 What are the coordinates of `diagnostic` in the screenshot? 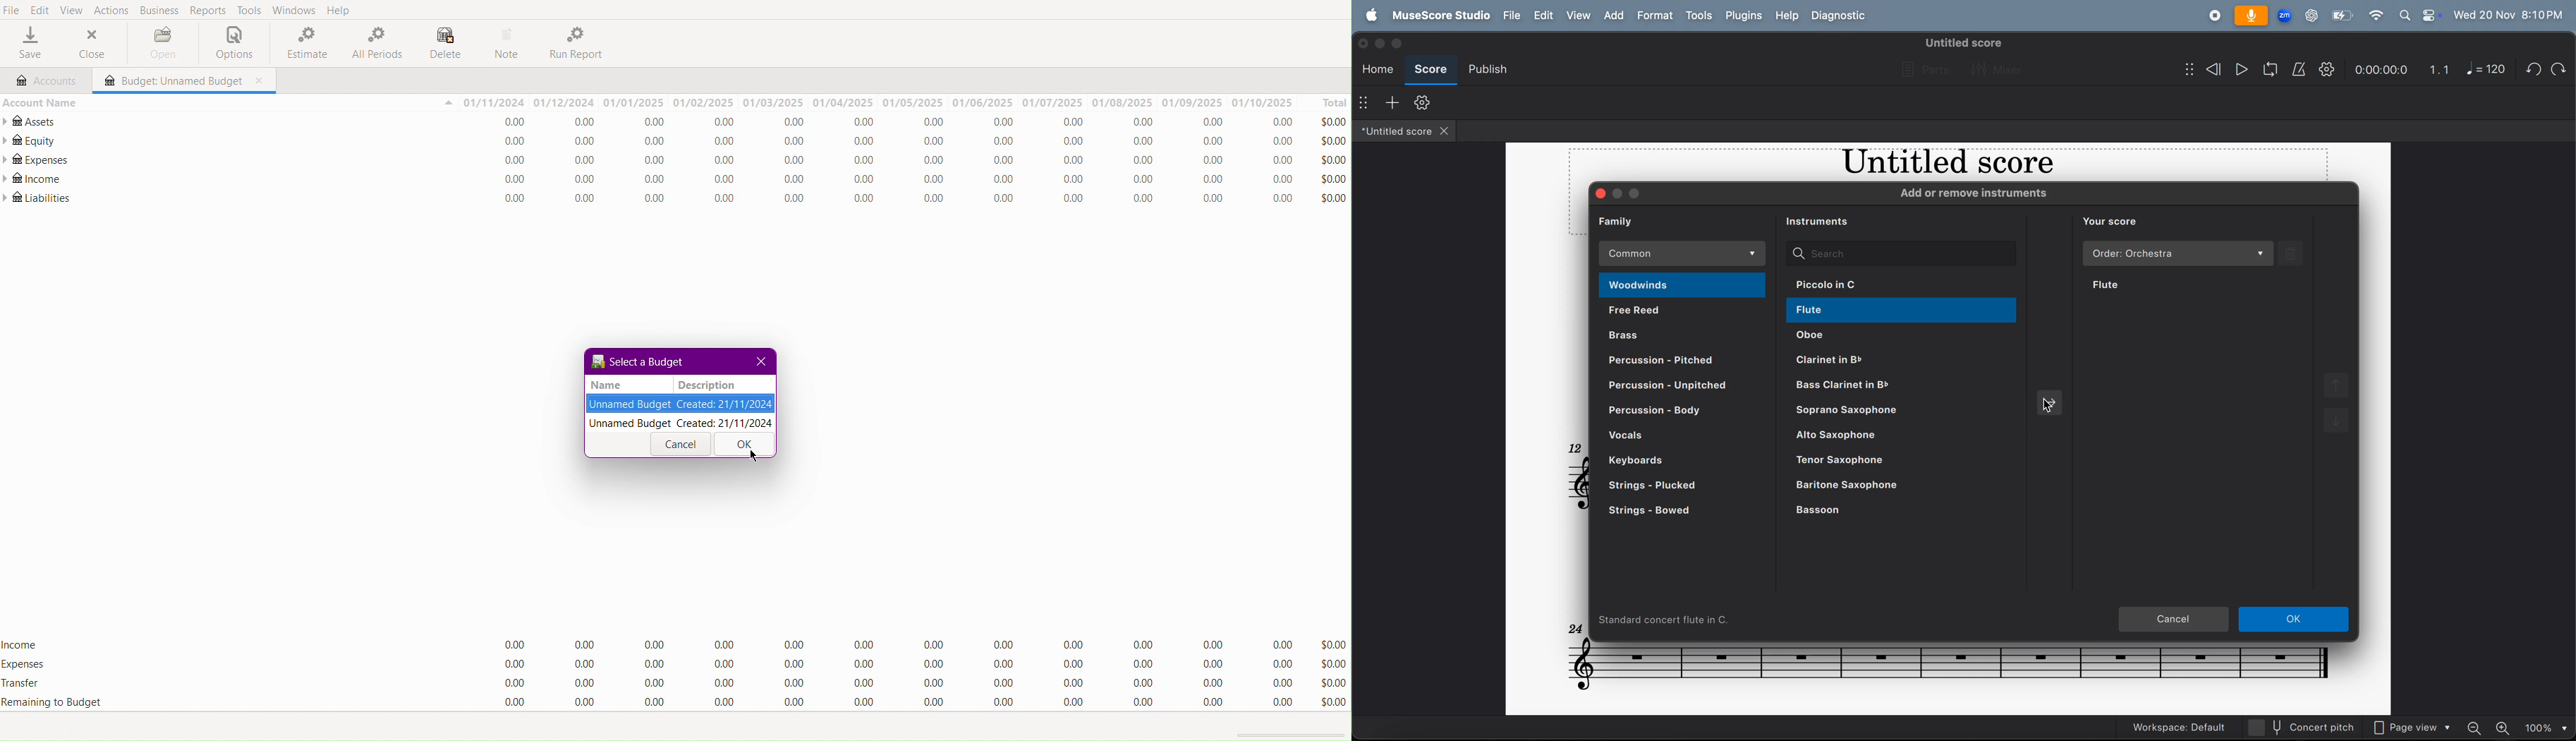 It's located at (1840, 18).